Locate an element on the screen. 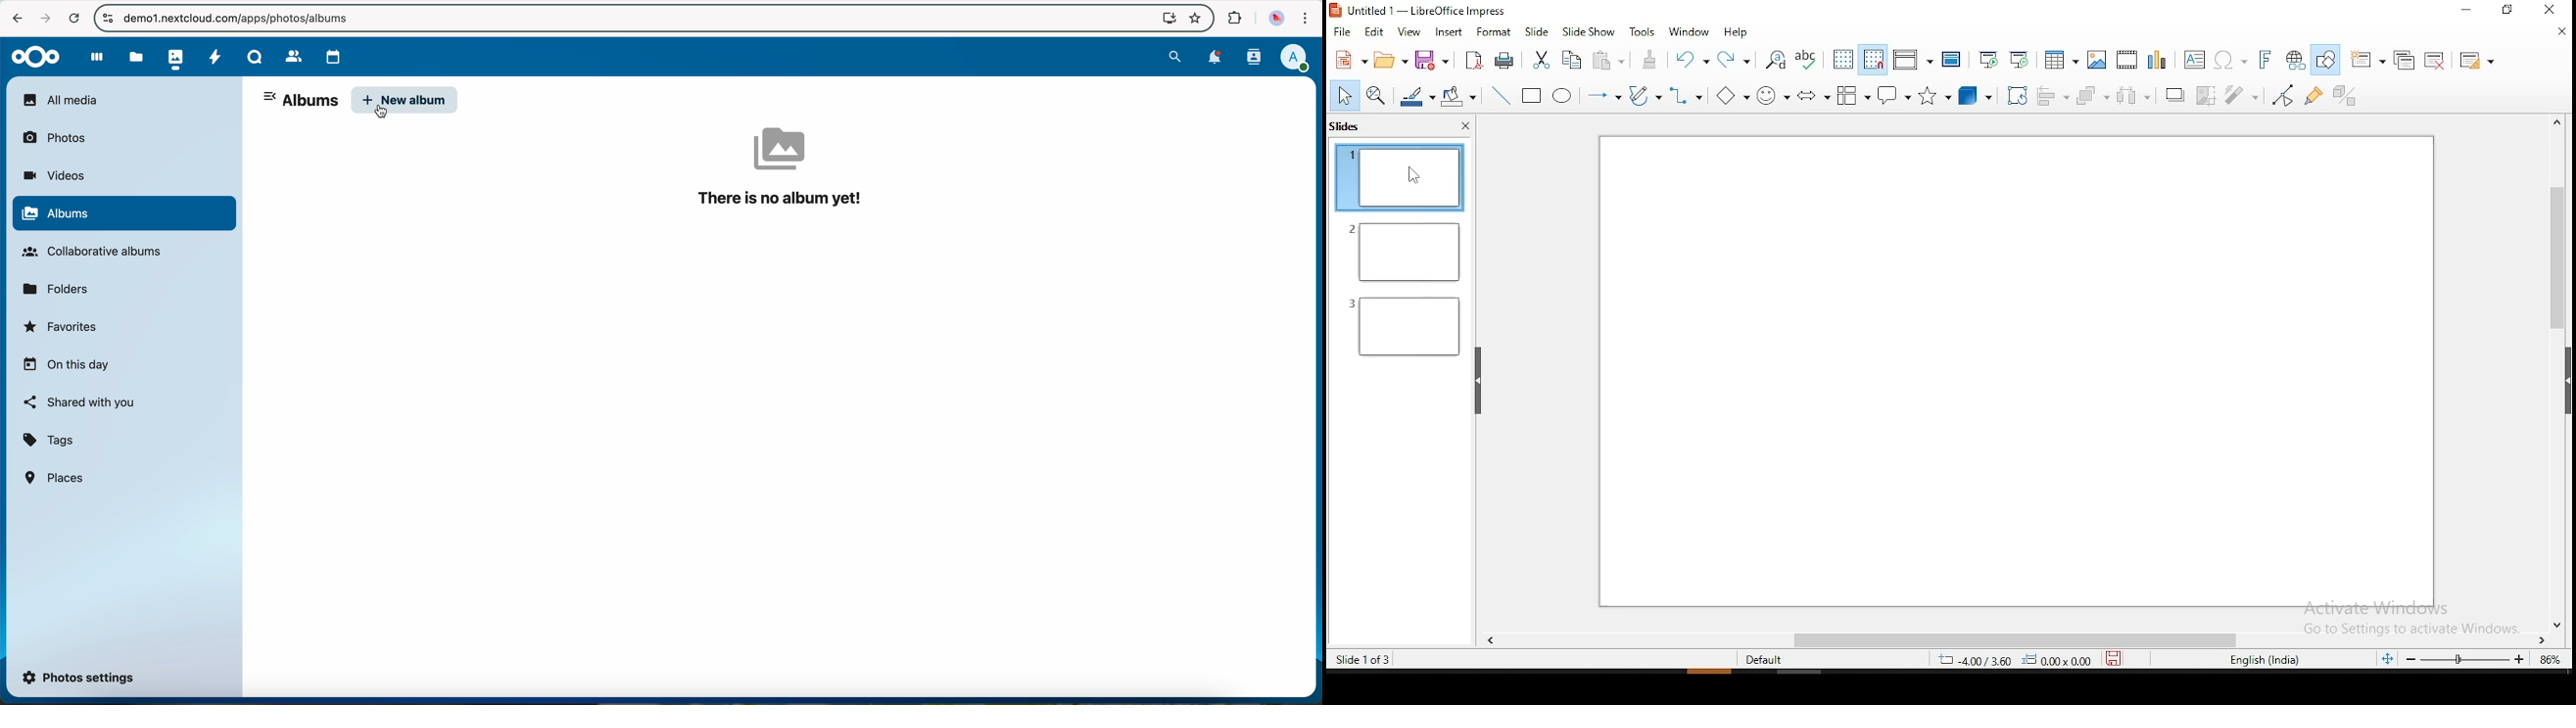   is located at coordinates (1535, 96).